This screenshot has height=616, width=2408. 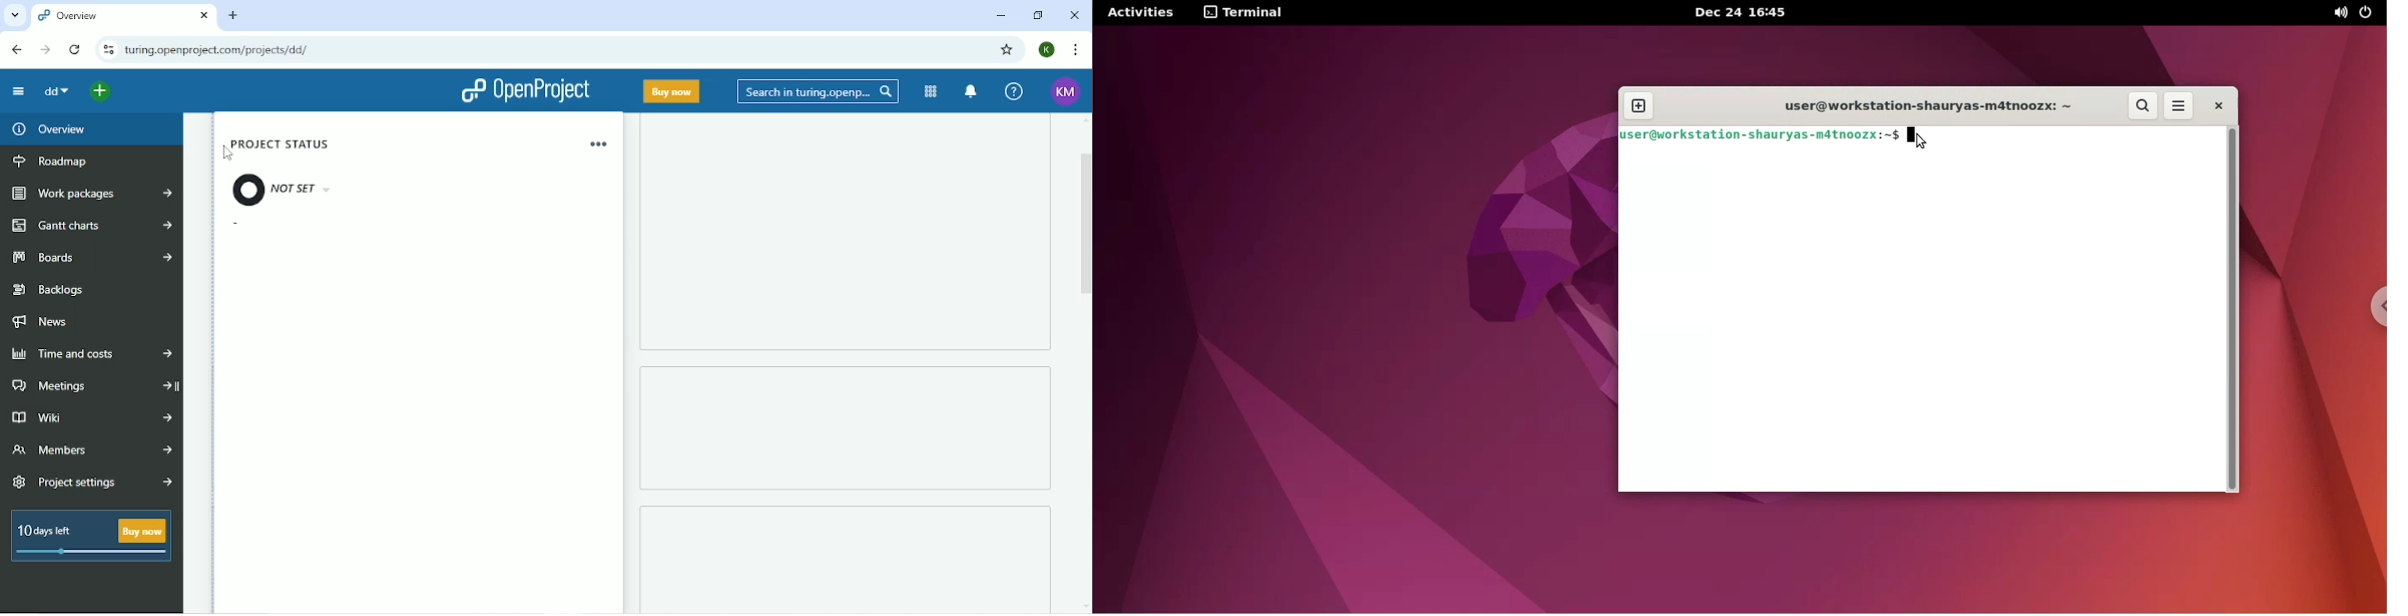 I want to click on Boards, so click(x=89, y=258).